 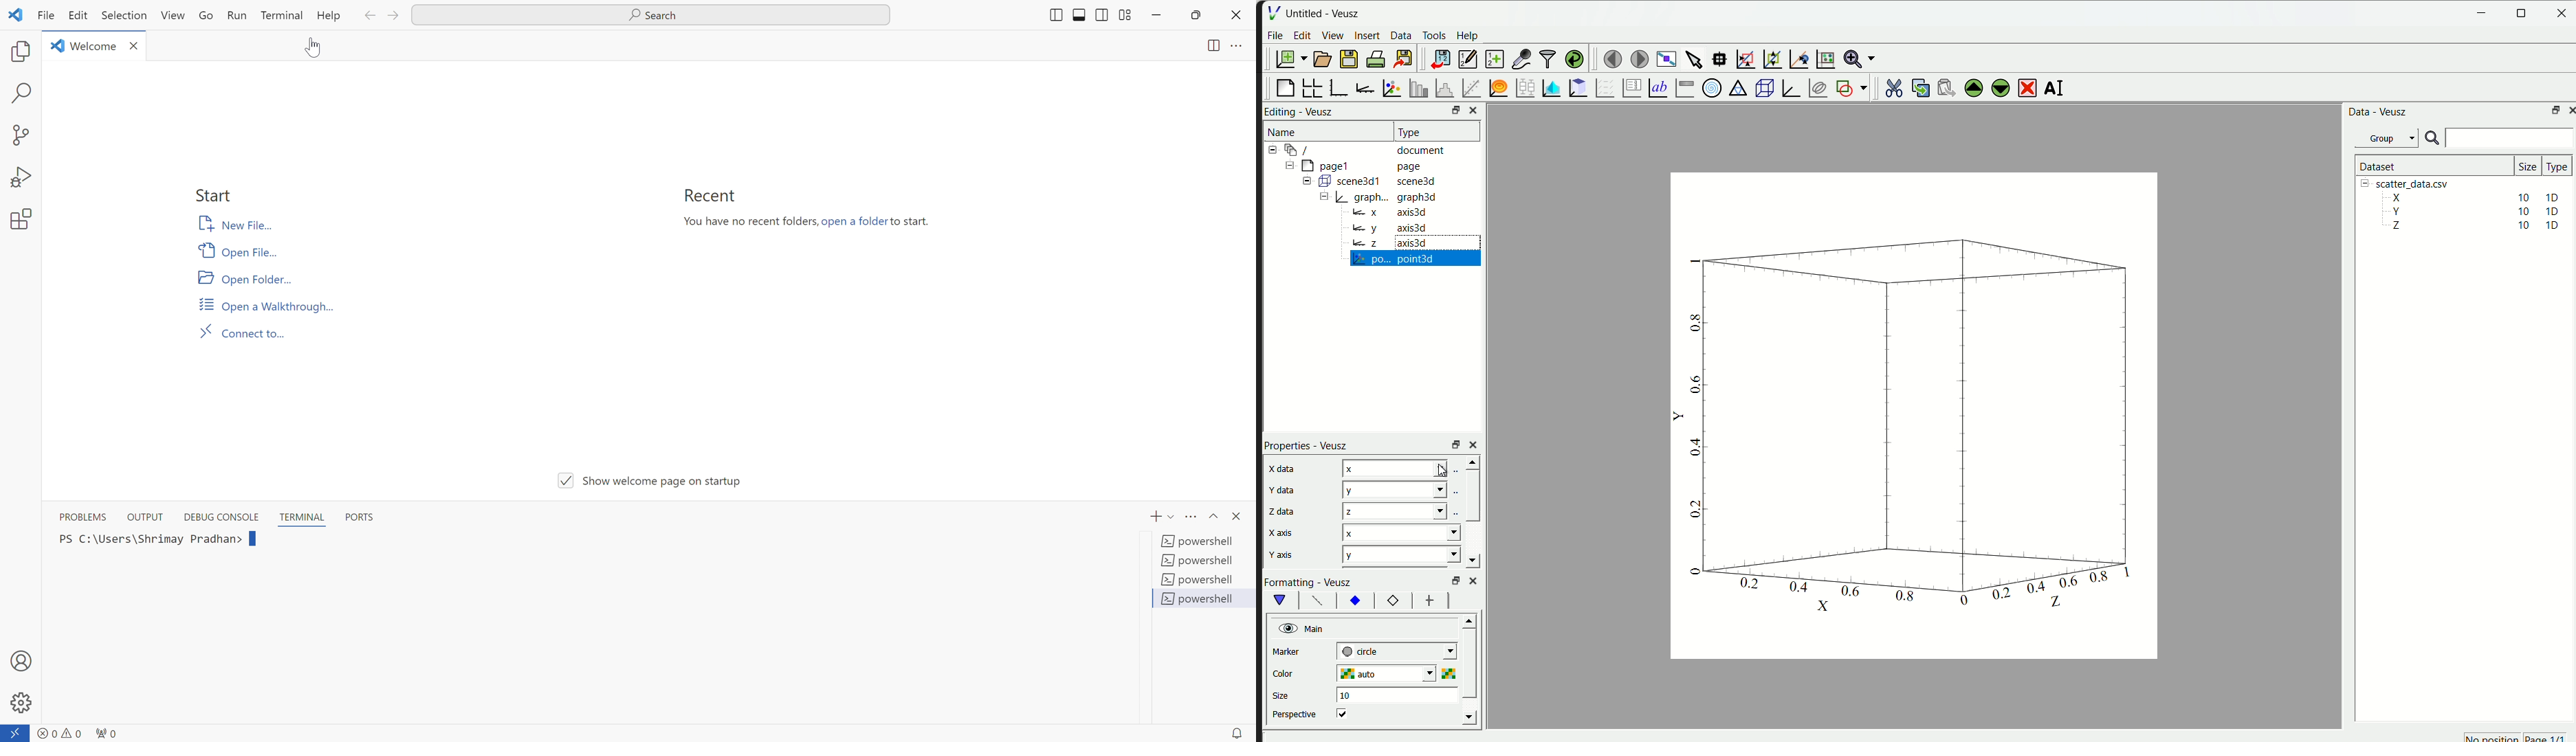 What do you see at coordinates (1344, 695) in the screenshot?
I see `10` at bounding box center [1344, 695].